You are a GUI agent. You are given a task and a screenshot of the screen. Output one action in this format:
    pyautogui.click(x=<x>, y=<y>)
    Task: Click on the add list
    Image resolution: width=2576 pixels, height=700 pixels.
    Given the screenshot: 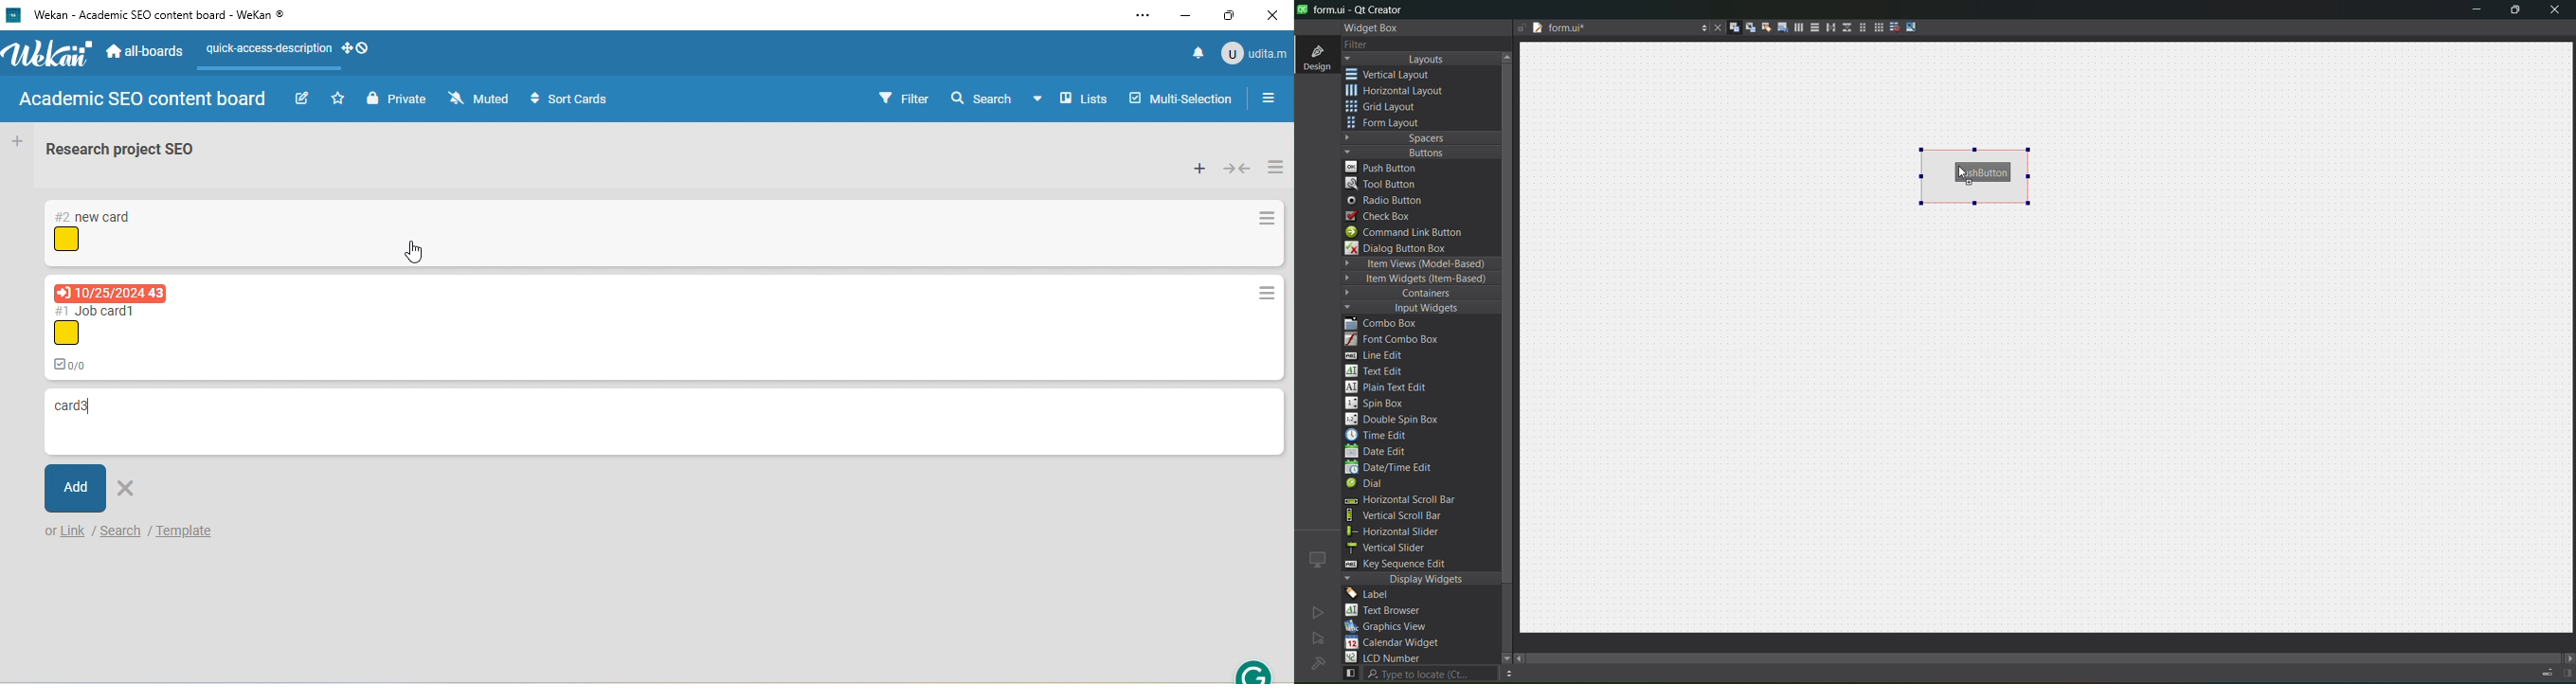 What is the action you would take?
    pyautogui.click(x=16, y=141)
    